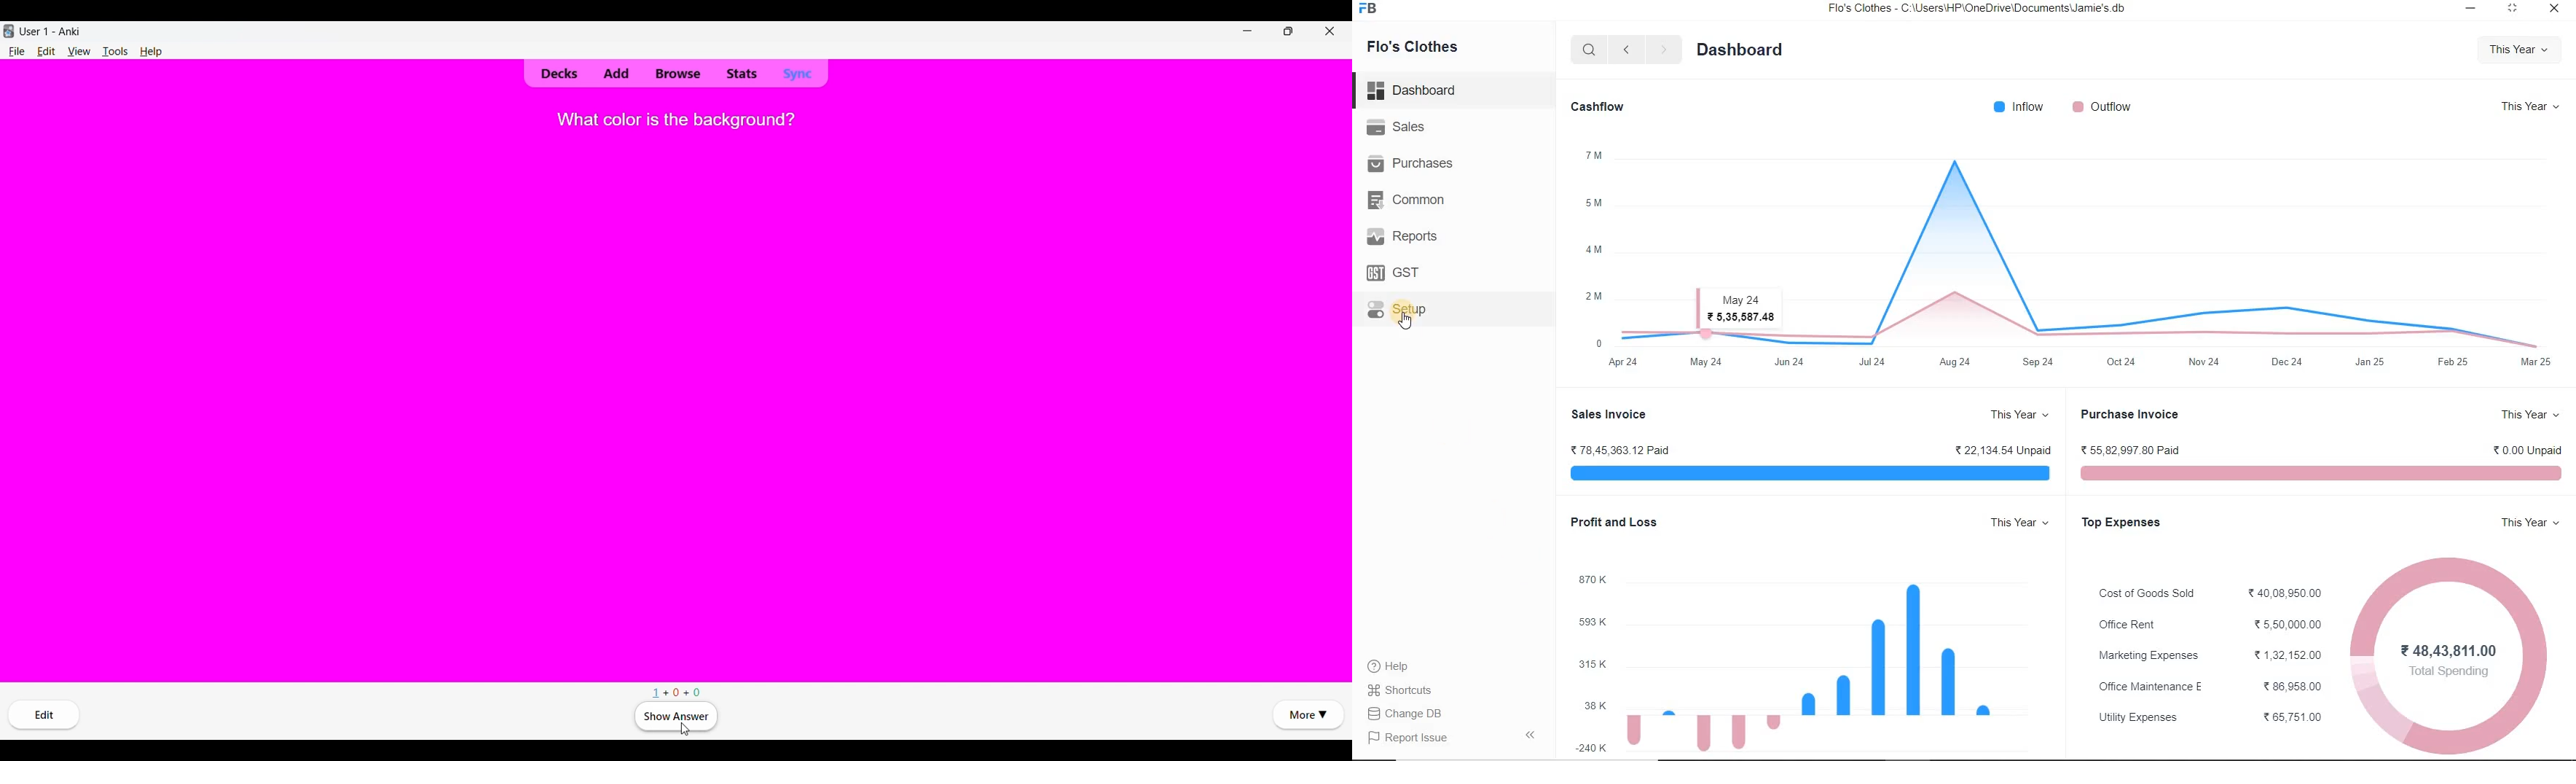 The image size is (2576, 784). Describe the element at coordinates (677, 693) in the screenshot. I see `Number of cards in New, Learning and Review respectively` at that location.